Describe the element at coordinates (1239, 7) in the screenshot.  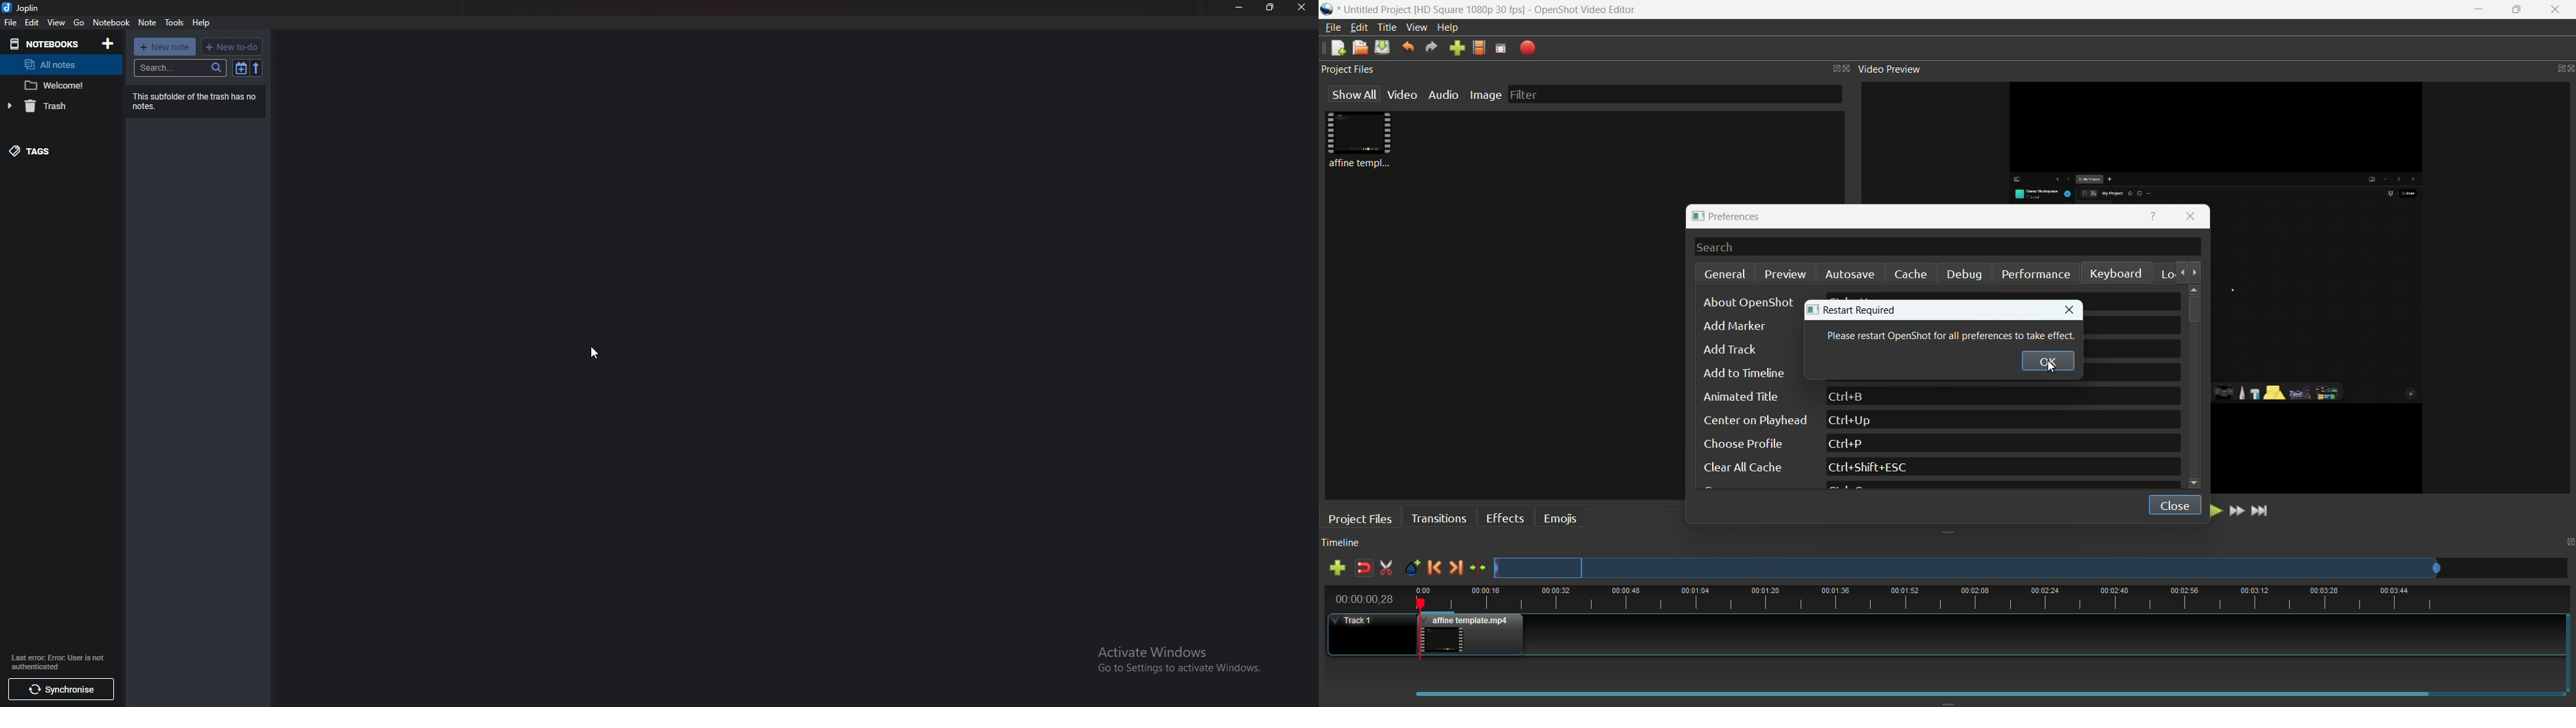
I see `Minimize` at that location.